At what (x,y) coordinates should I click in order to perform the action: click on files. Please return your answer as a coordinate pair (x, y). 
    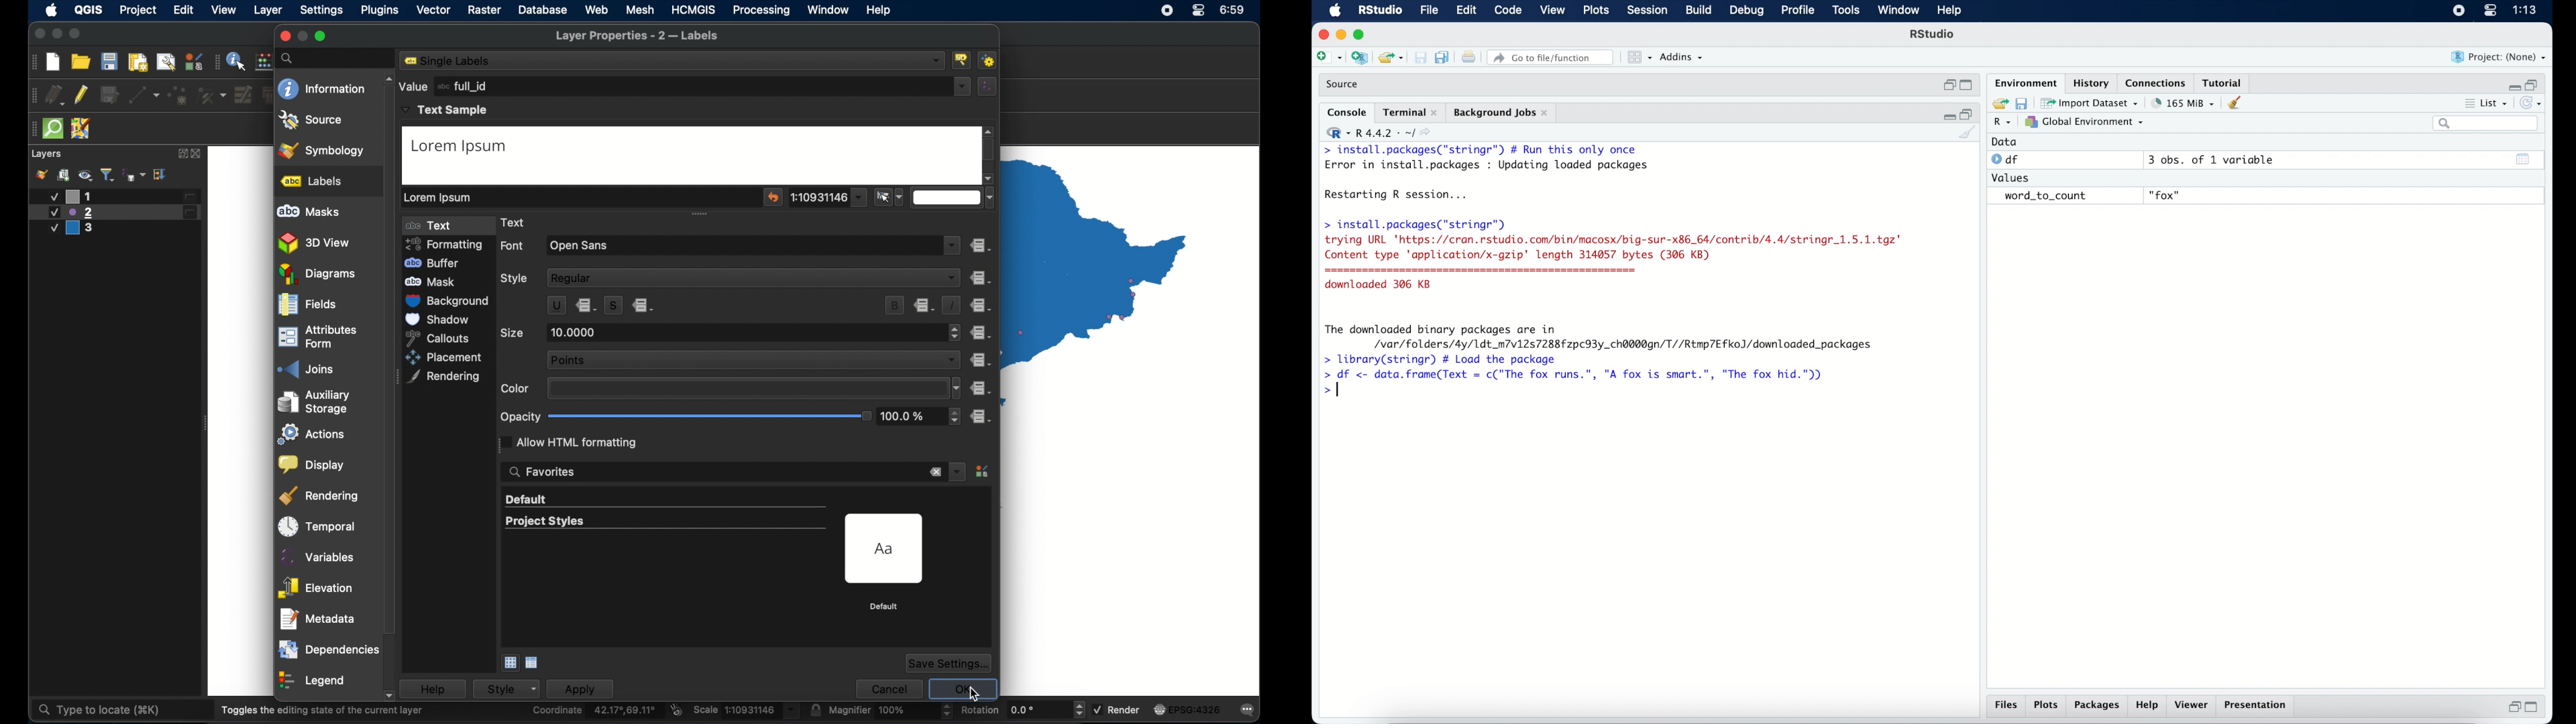
    Looking at the image, I should click on (2008, 705).